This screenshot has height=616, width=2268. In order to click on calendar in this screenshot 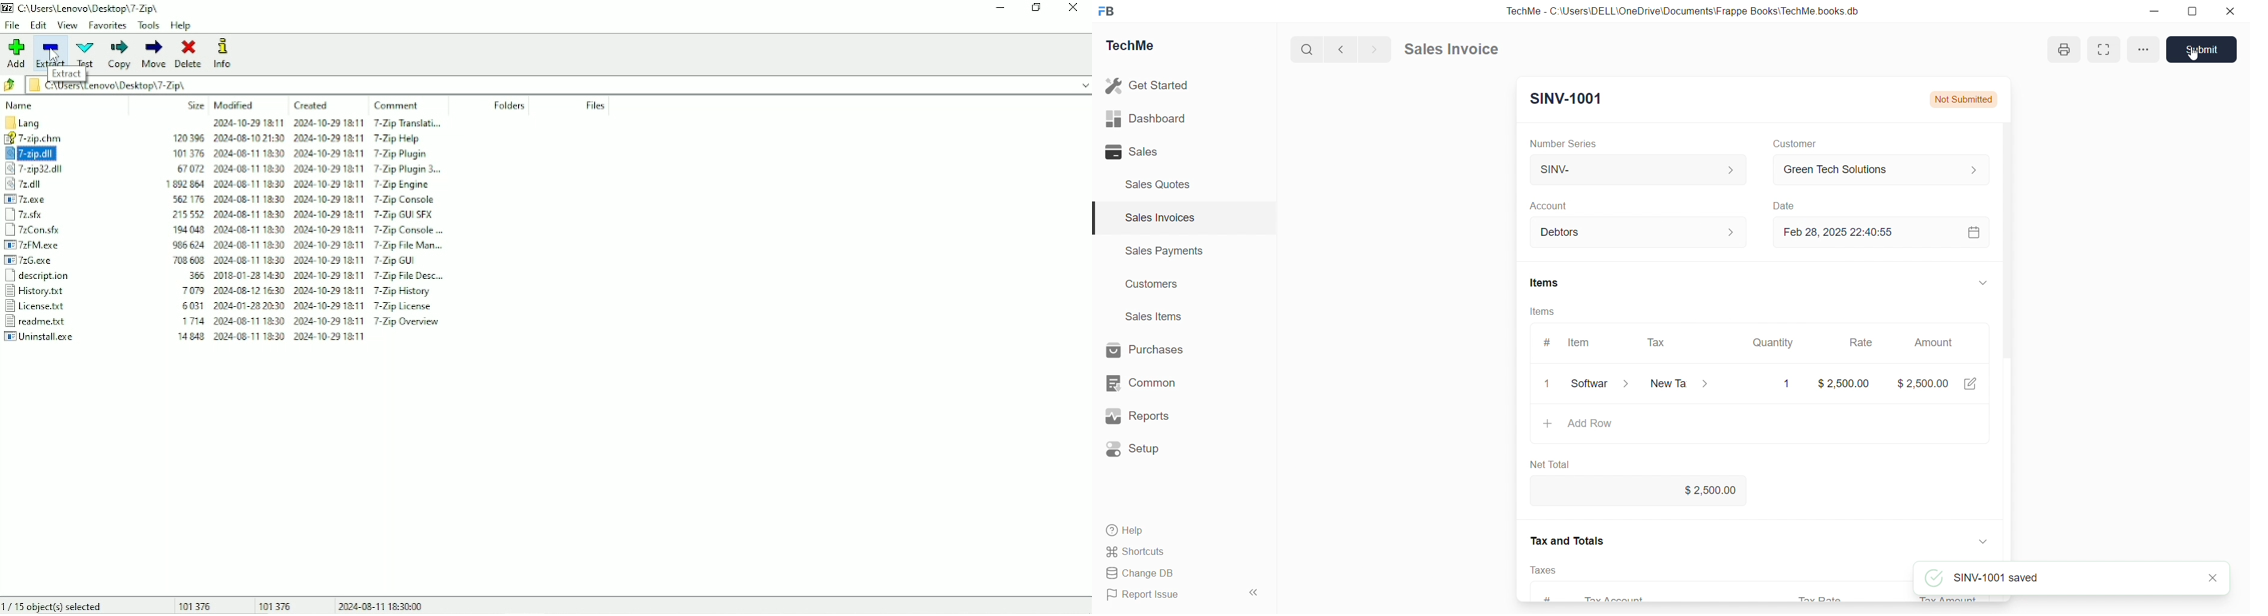, I will do `click(1974, 232)`.